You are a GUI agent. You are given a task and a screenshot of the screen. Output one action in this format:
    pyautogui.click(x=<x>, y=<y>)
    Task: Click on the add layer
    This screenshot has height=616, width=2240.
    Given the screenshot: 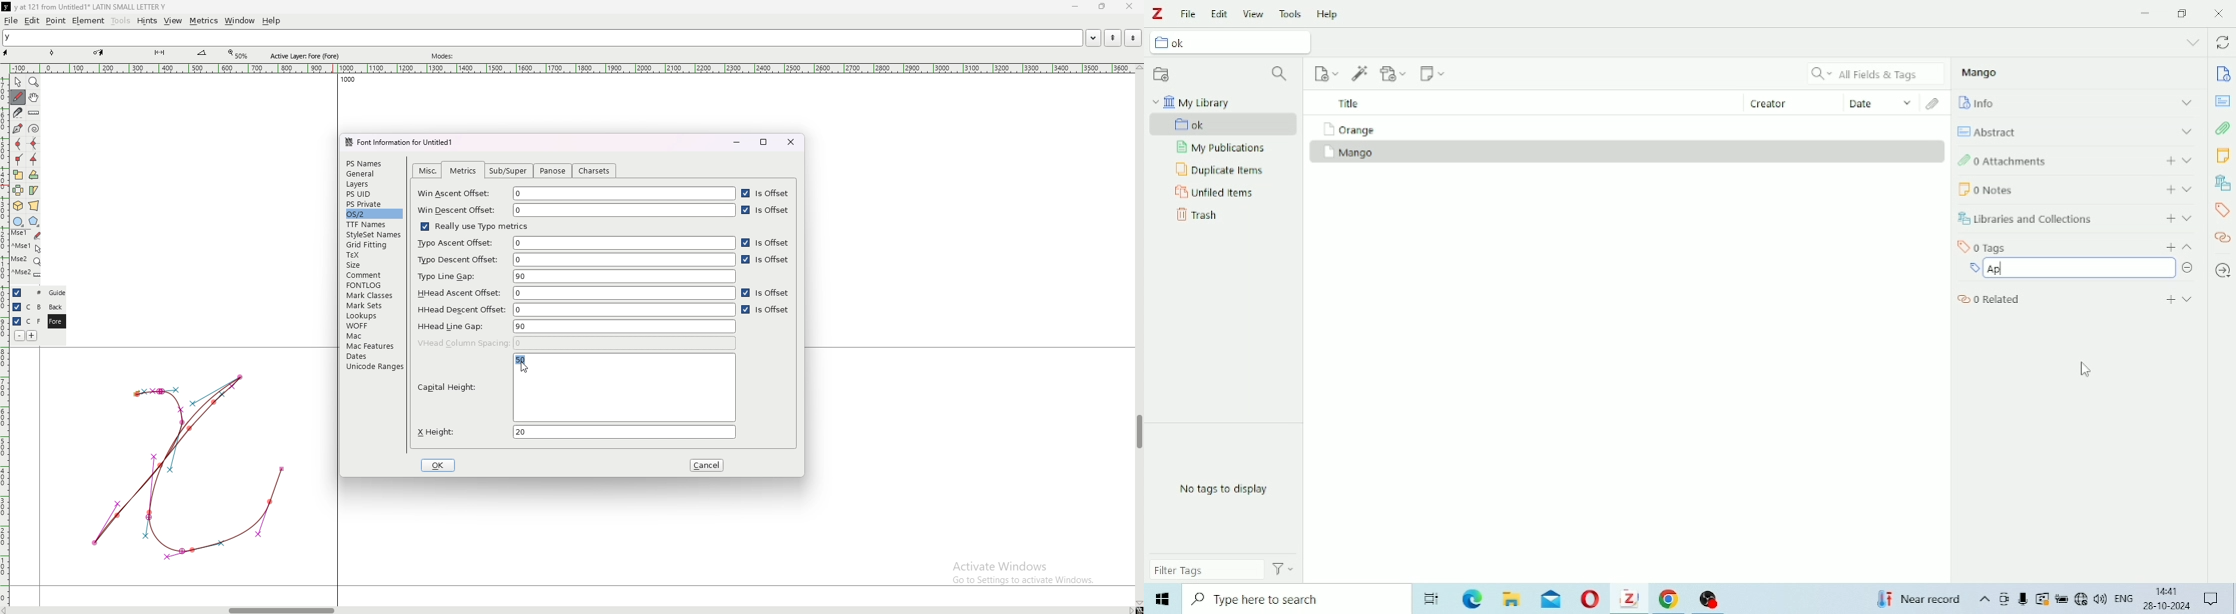 What is the action you would take?
    pyautogui.click(x=32, y=336)
    